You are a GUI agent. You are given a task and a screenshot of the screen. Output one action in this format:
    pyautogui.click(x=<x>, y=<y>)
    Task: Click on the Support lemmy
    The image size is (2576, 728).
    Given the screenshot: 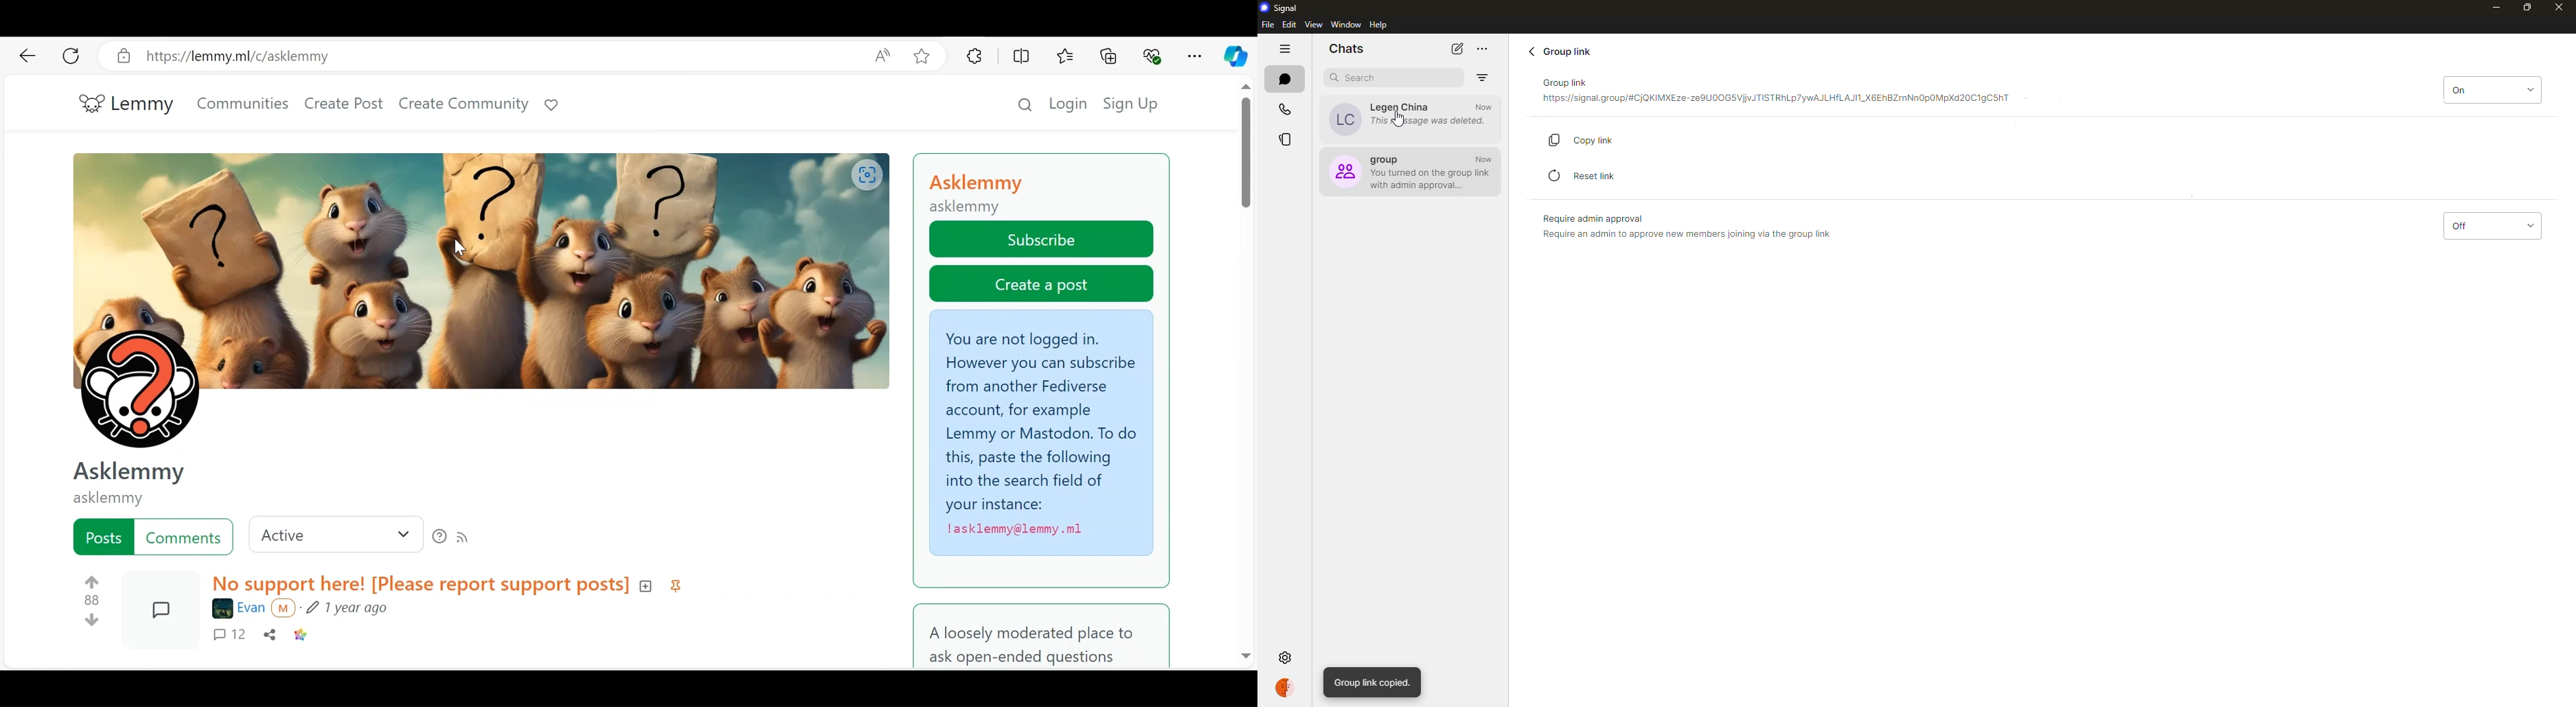 What is the action you would take?
    pyautogui.click(x=552, y=105)
    